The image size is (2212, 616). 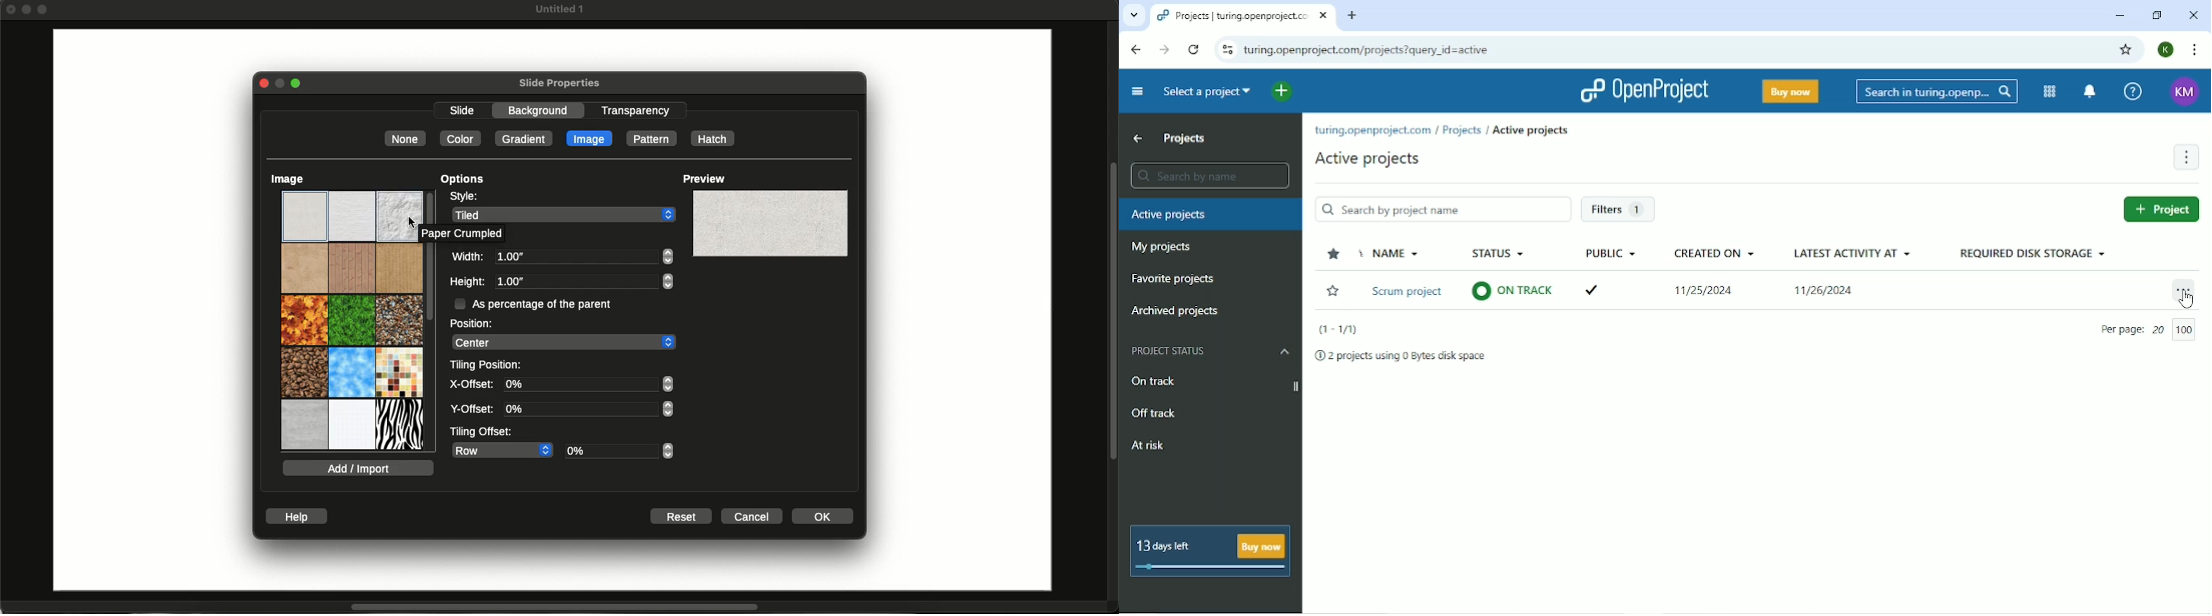 I want to click on Select a project, so click(x=1206, y=93).